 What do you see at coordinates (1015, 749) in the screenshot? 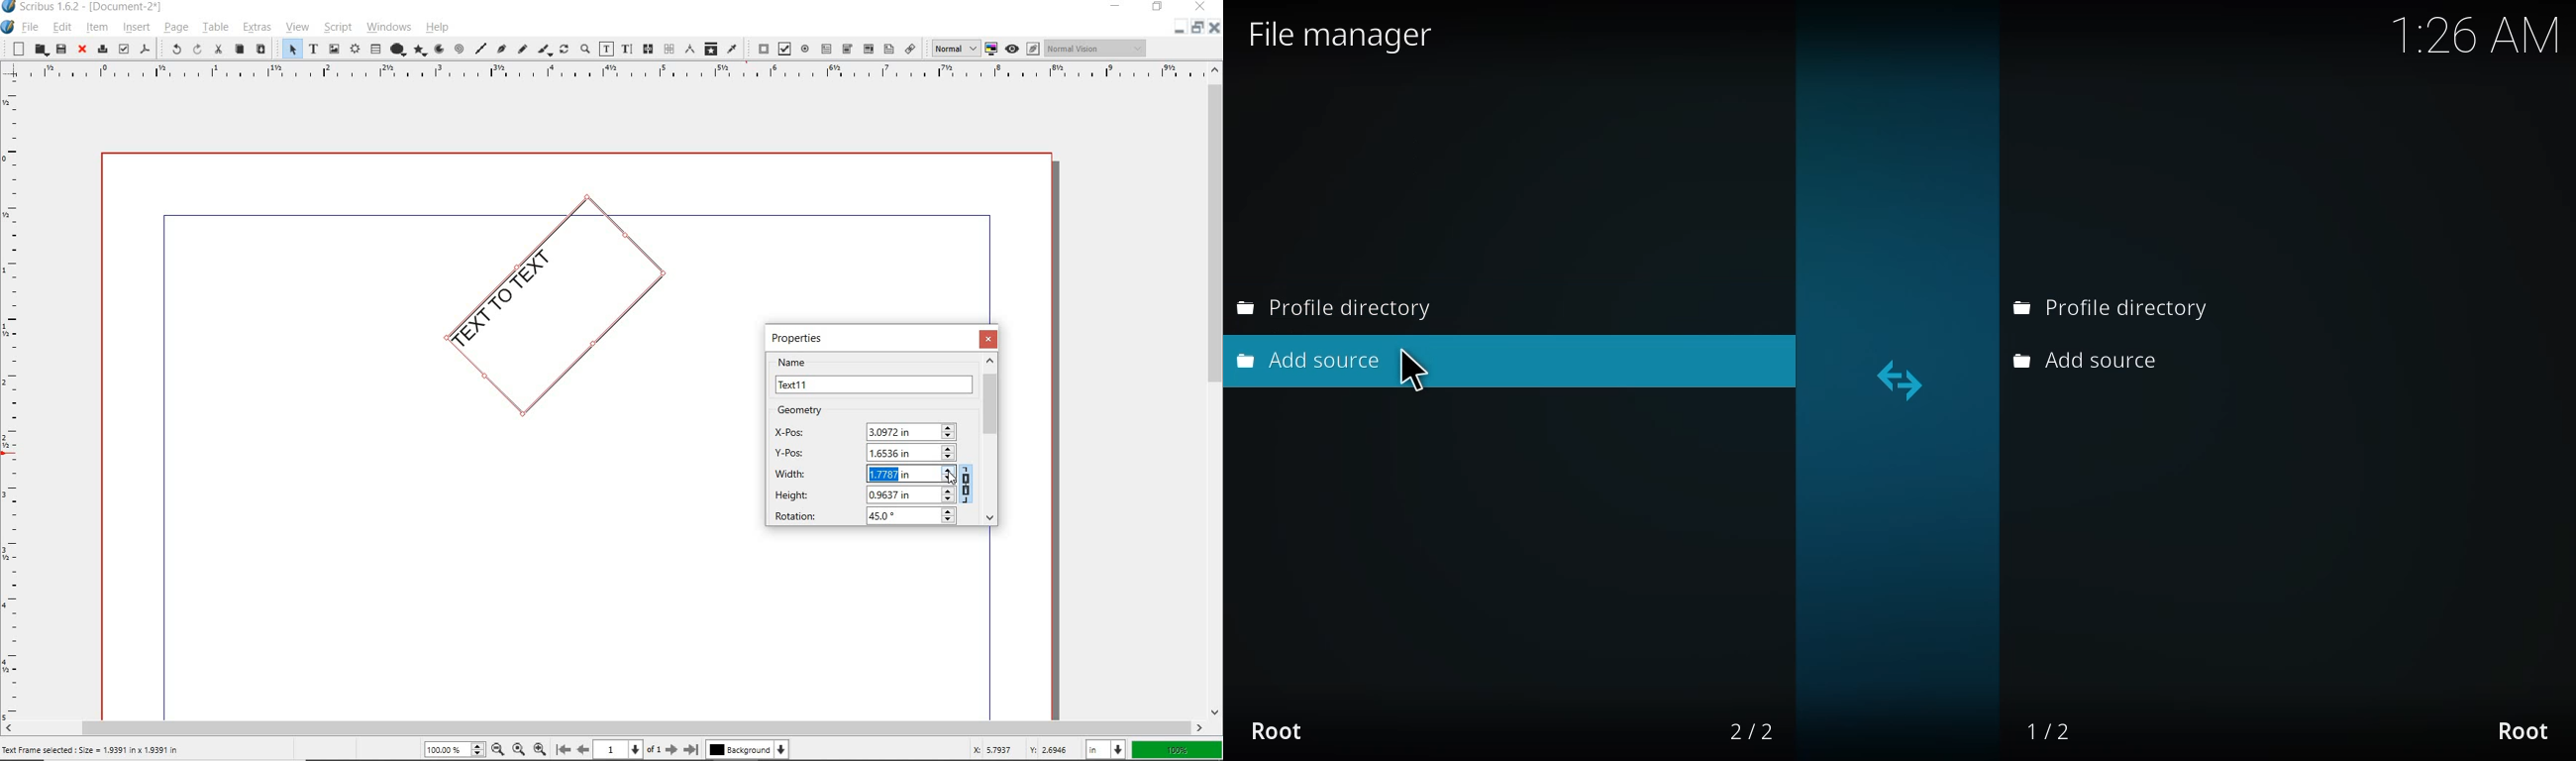
I see `coordinates` at bounding box center [1015, 749].